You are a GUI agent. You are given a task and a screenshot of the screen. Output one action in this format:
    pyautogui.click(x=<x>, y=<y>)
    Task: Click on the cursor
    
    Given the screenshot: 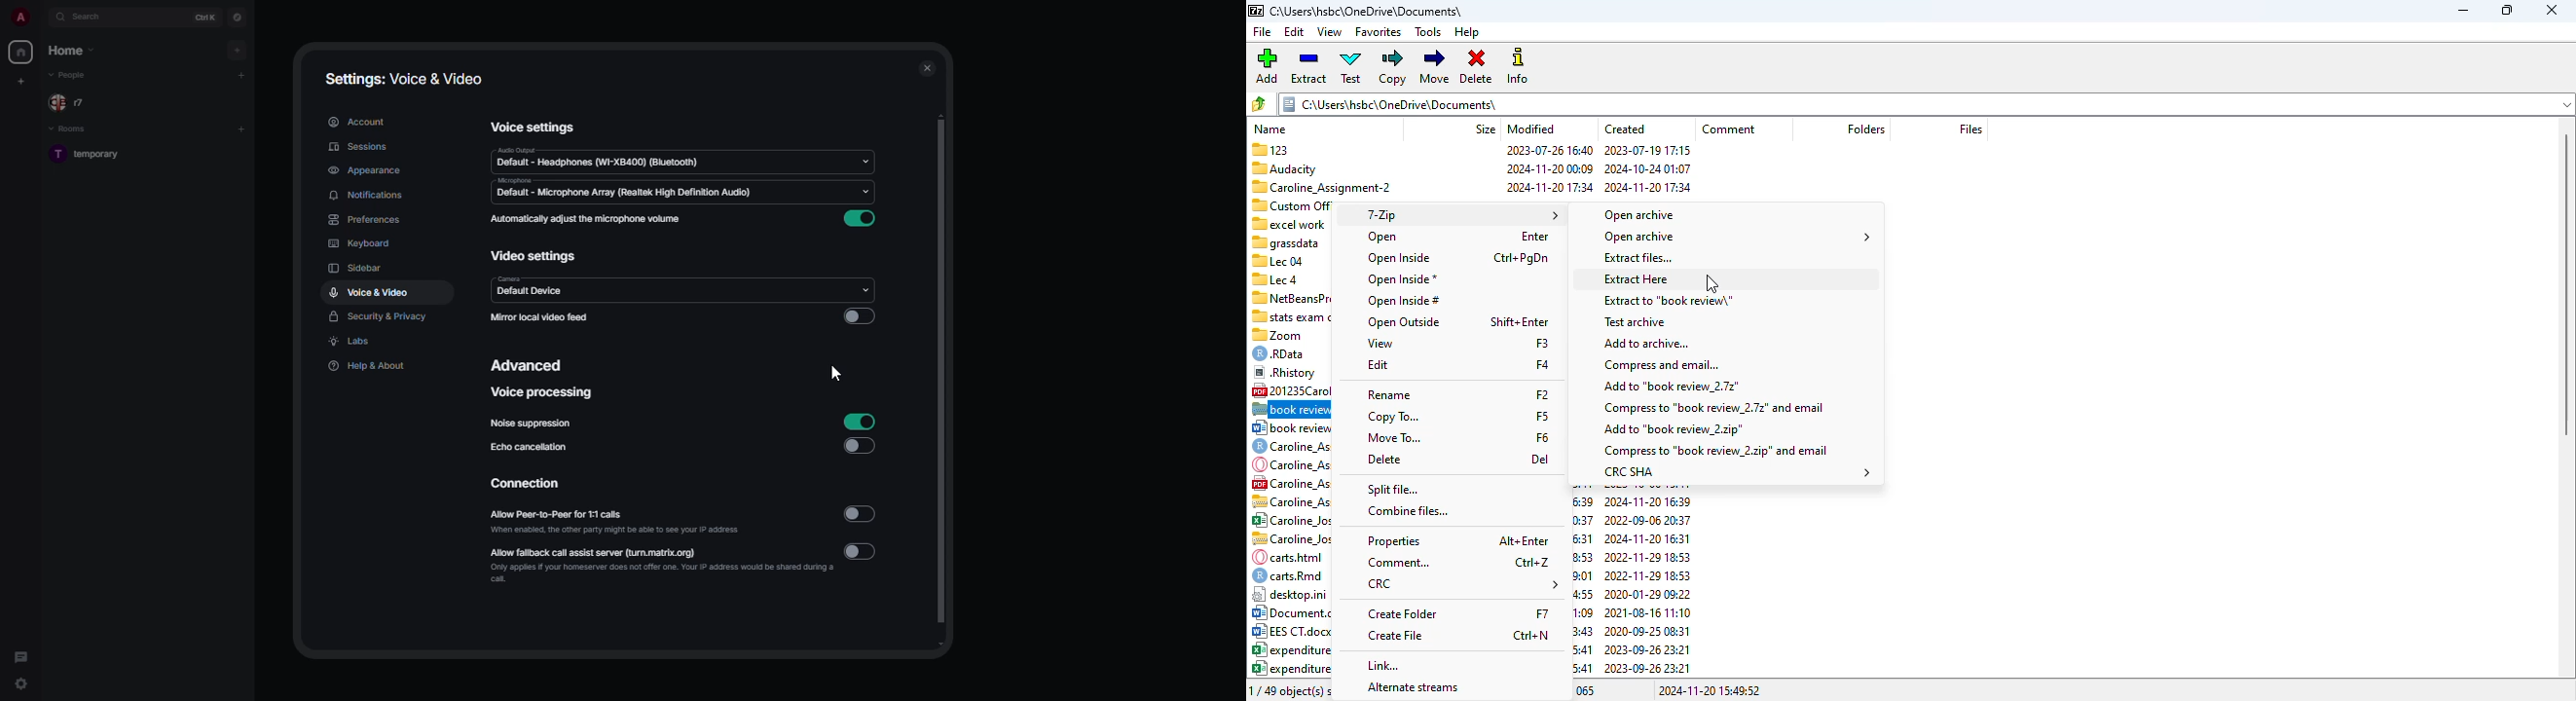 What is the action you would take?
    pyautogui.click(x=831, y=374)
    